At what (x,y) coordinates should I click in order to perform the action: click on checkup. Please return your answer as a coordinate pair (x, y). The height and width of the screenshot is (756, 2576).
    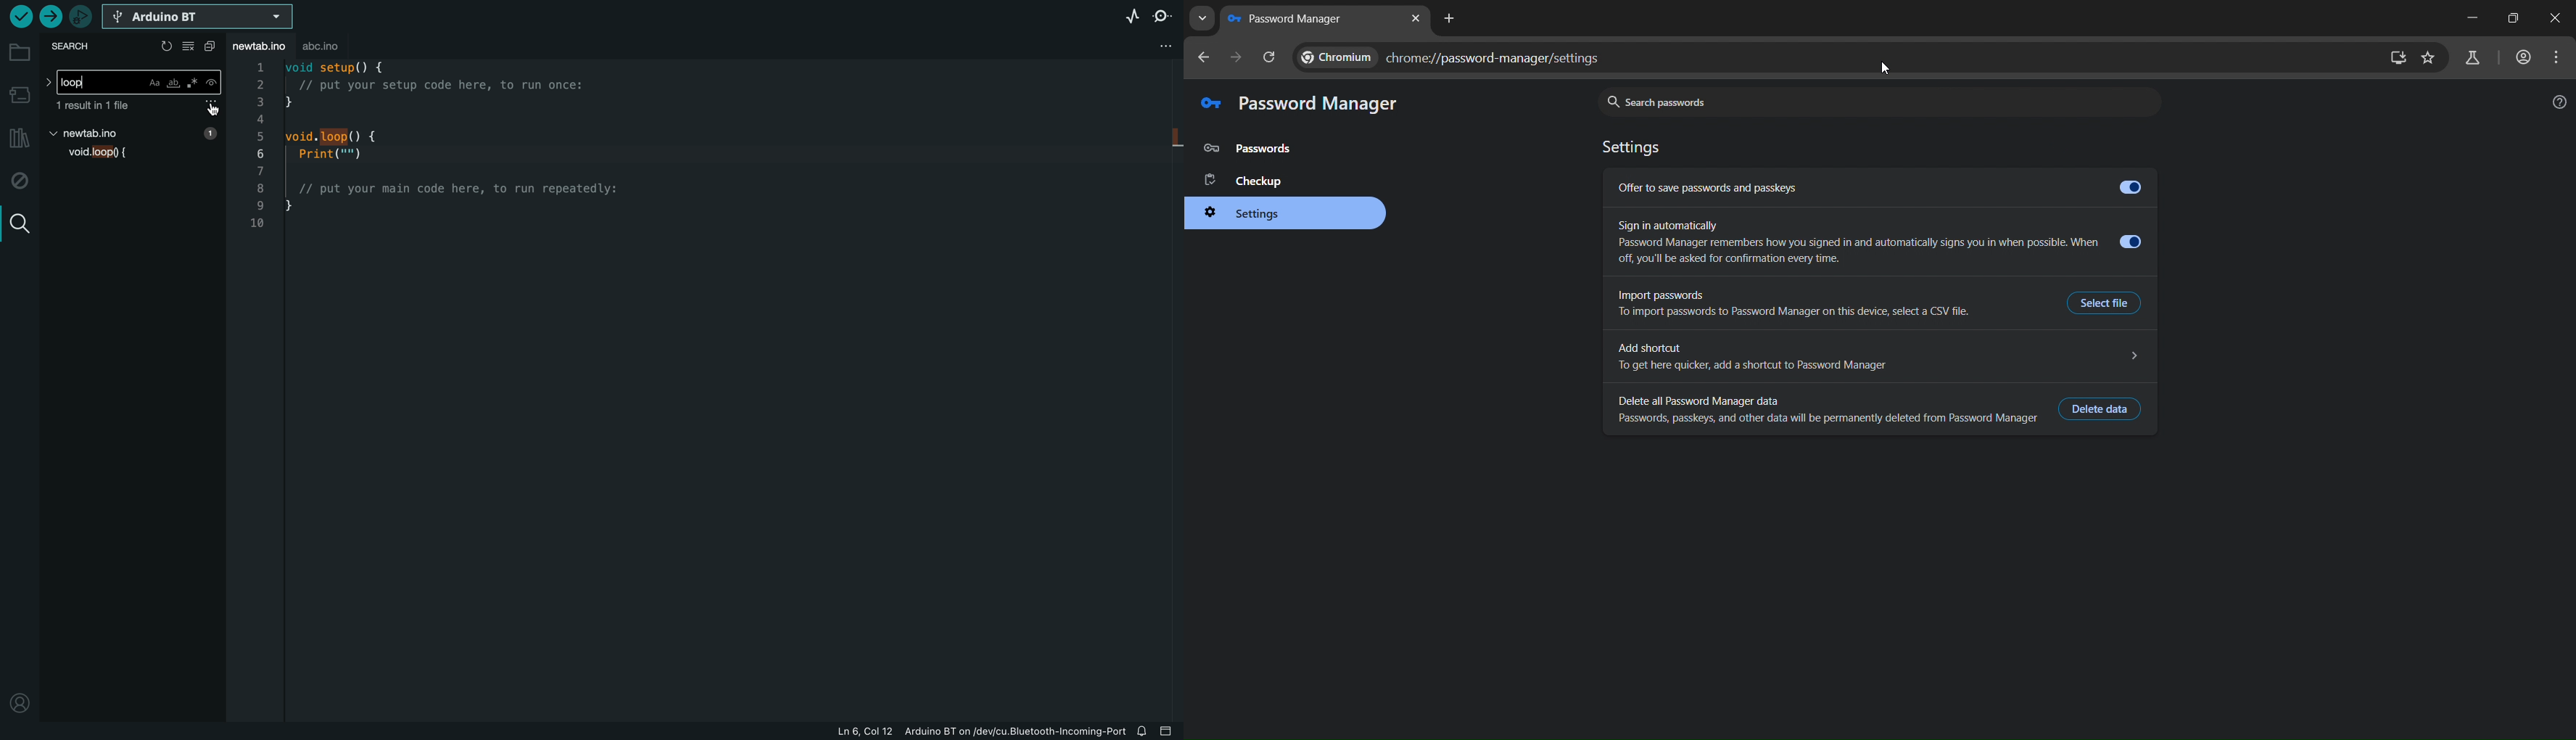
    Looking at the image, I should click on (1277, 181).